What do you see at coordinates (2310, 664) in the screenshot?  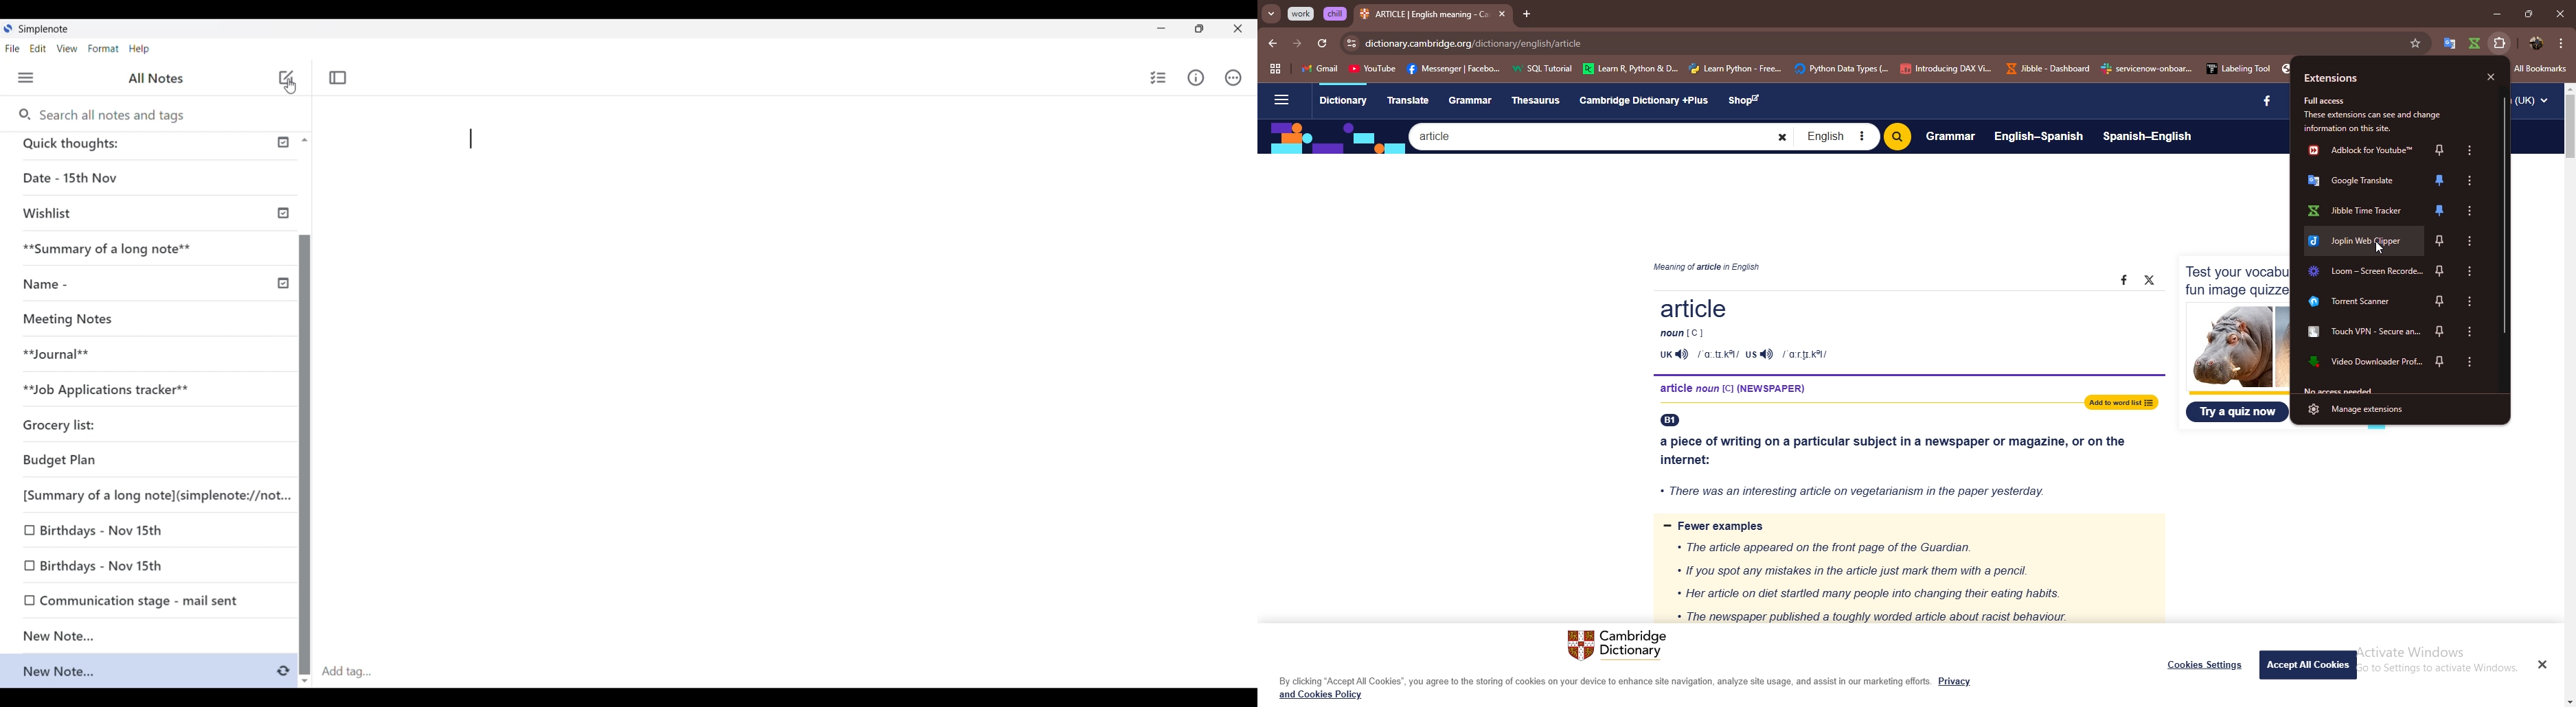 I see ` Accept All Cookies` at bounding box center [2310, 664].